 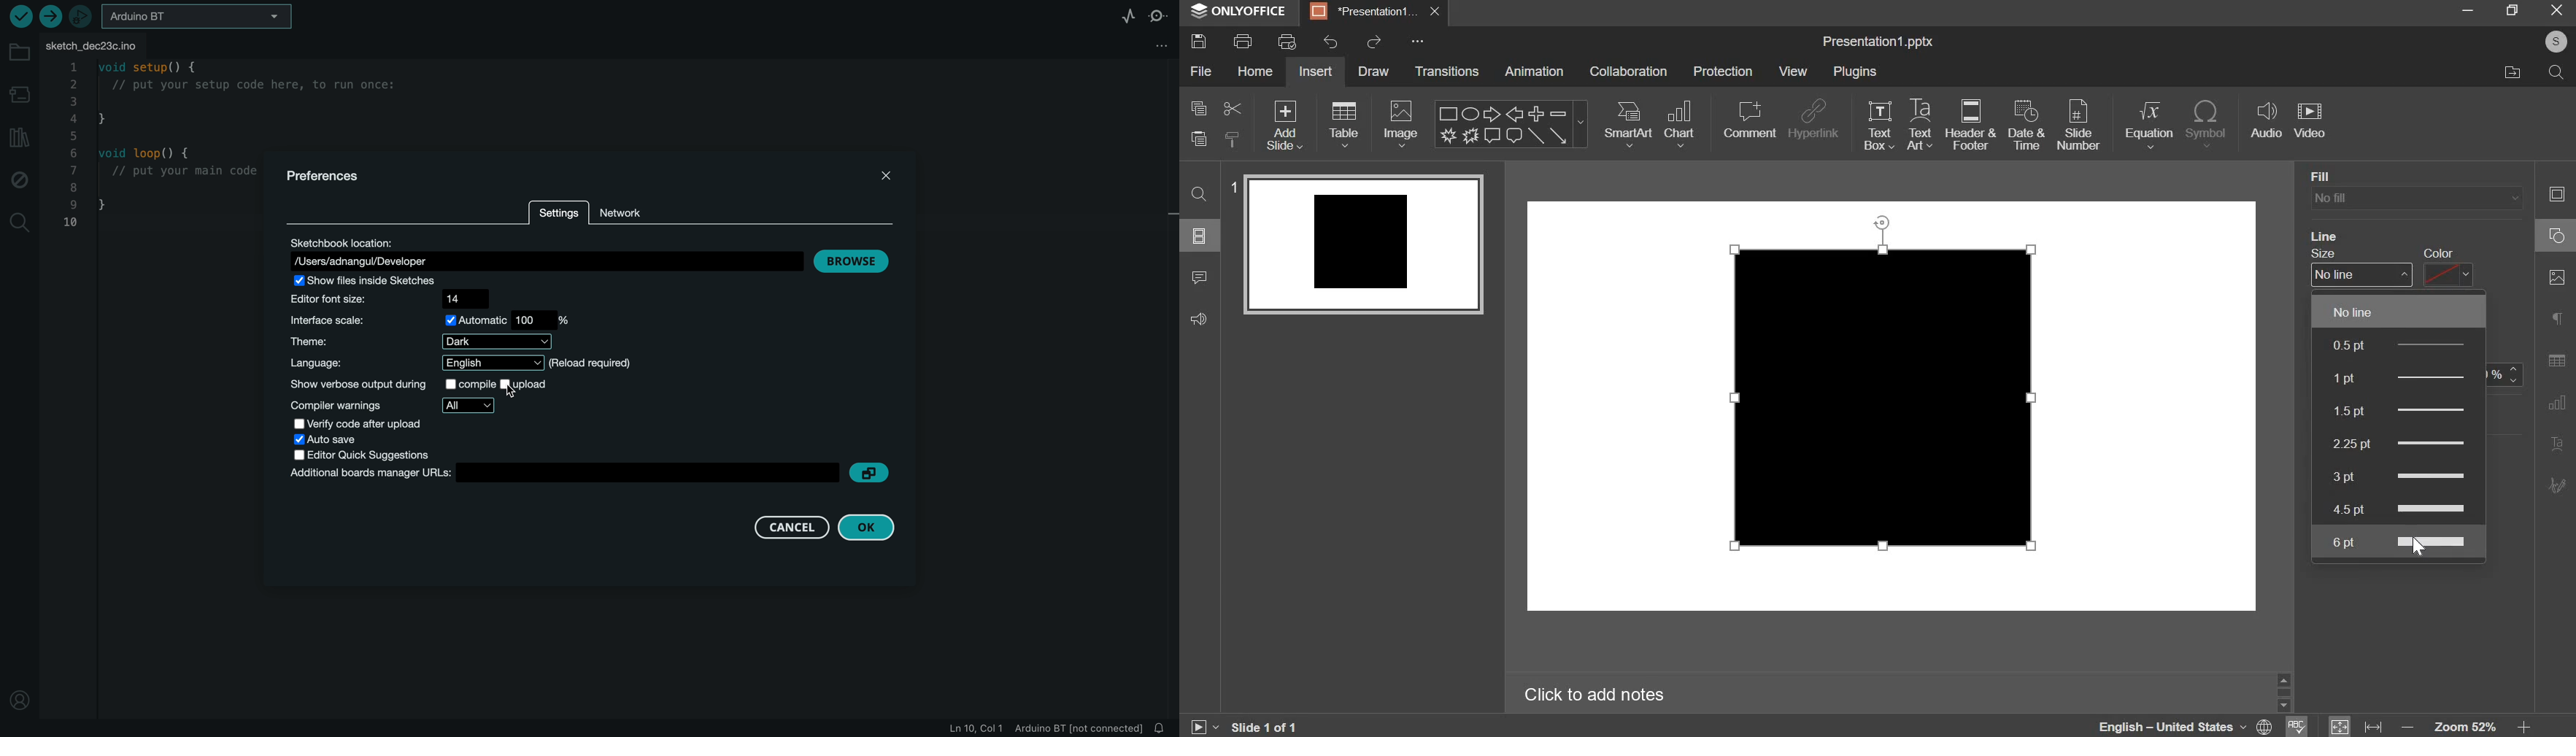 What do you see at coordinates (1678, 124) in the screenshot?
I see `chart` at bounding box center [1678, 124].